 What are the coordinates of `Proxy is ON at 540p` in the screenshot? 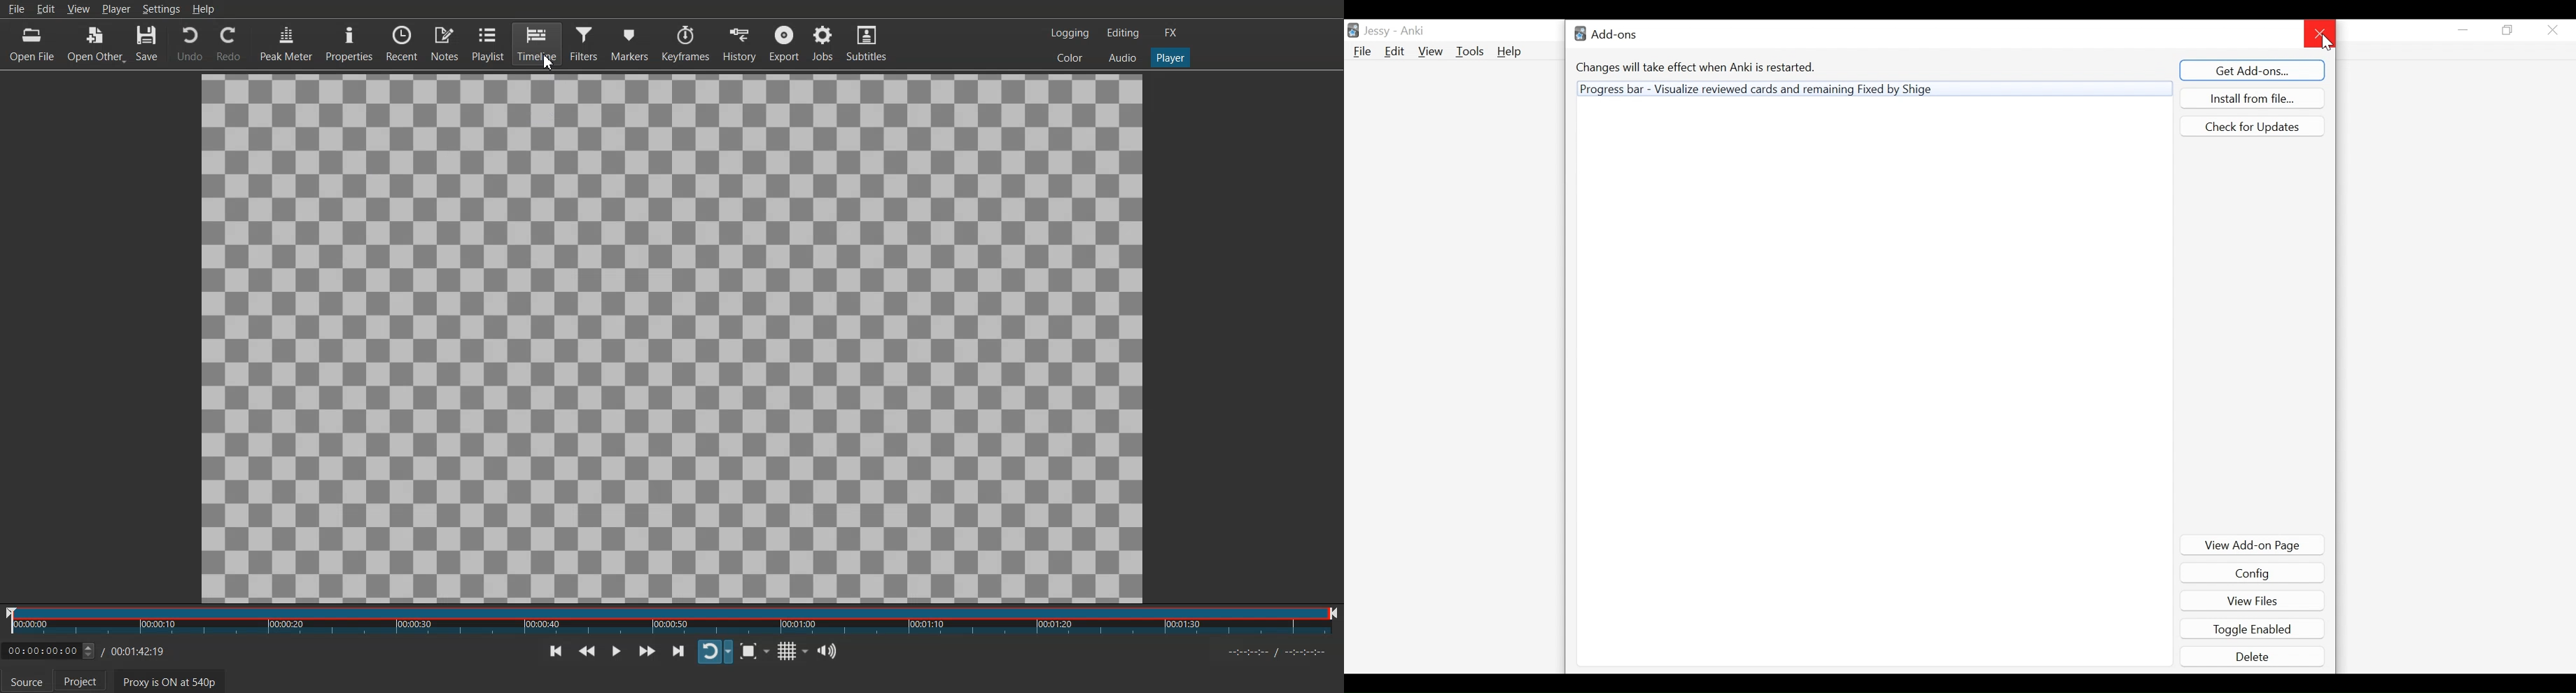 It's located at (170, 680).